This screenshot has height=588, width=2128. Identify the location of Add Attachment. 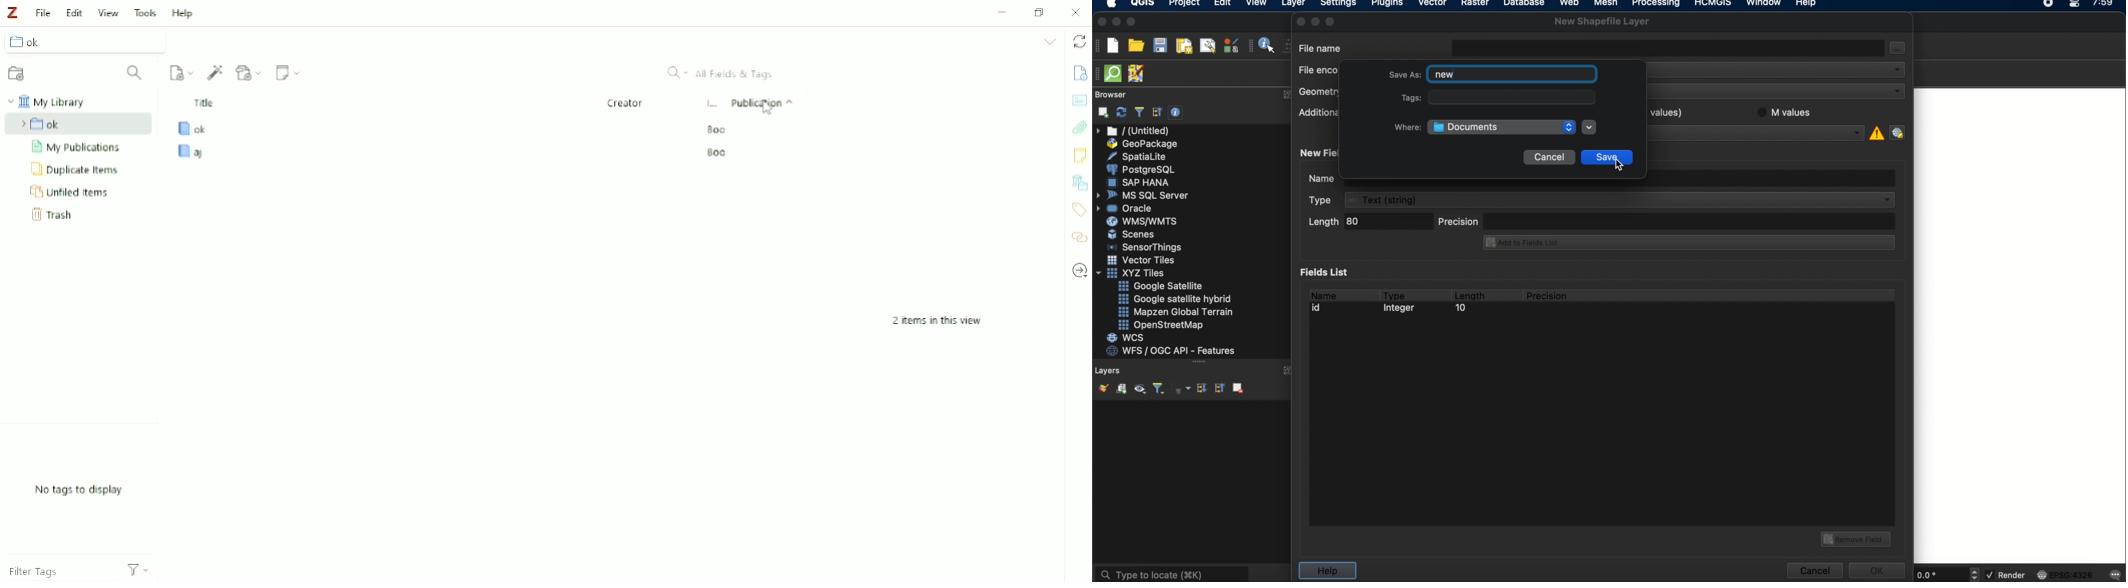
(250, 73).